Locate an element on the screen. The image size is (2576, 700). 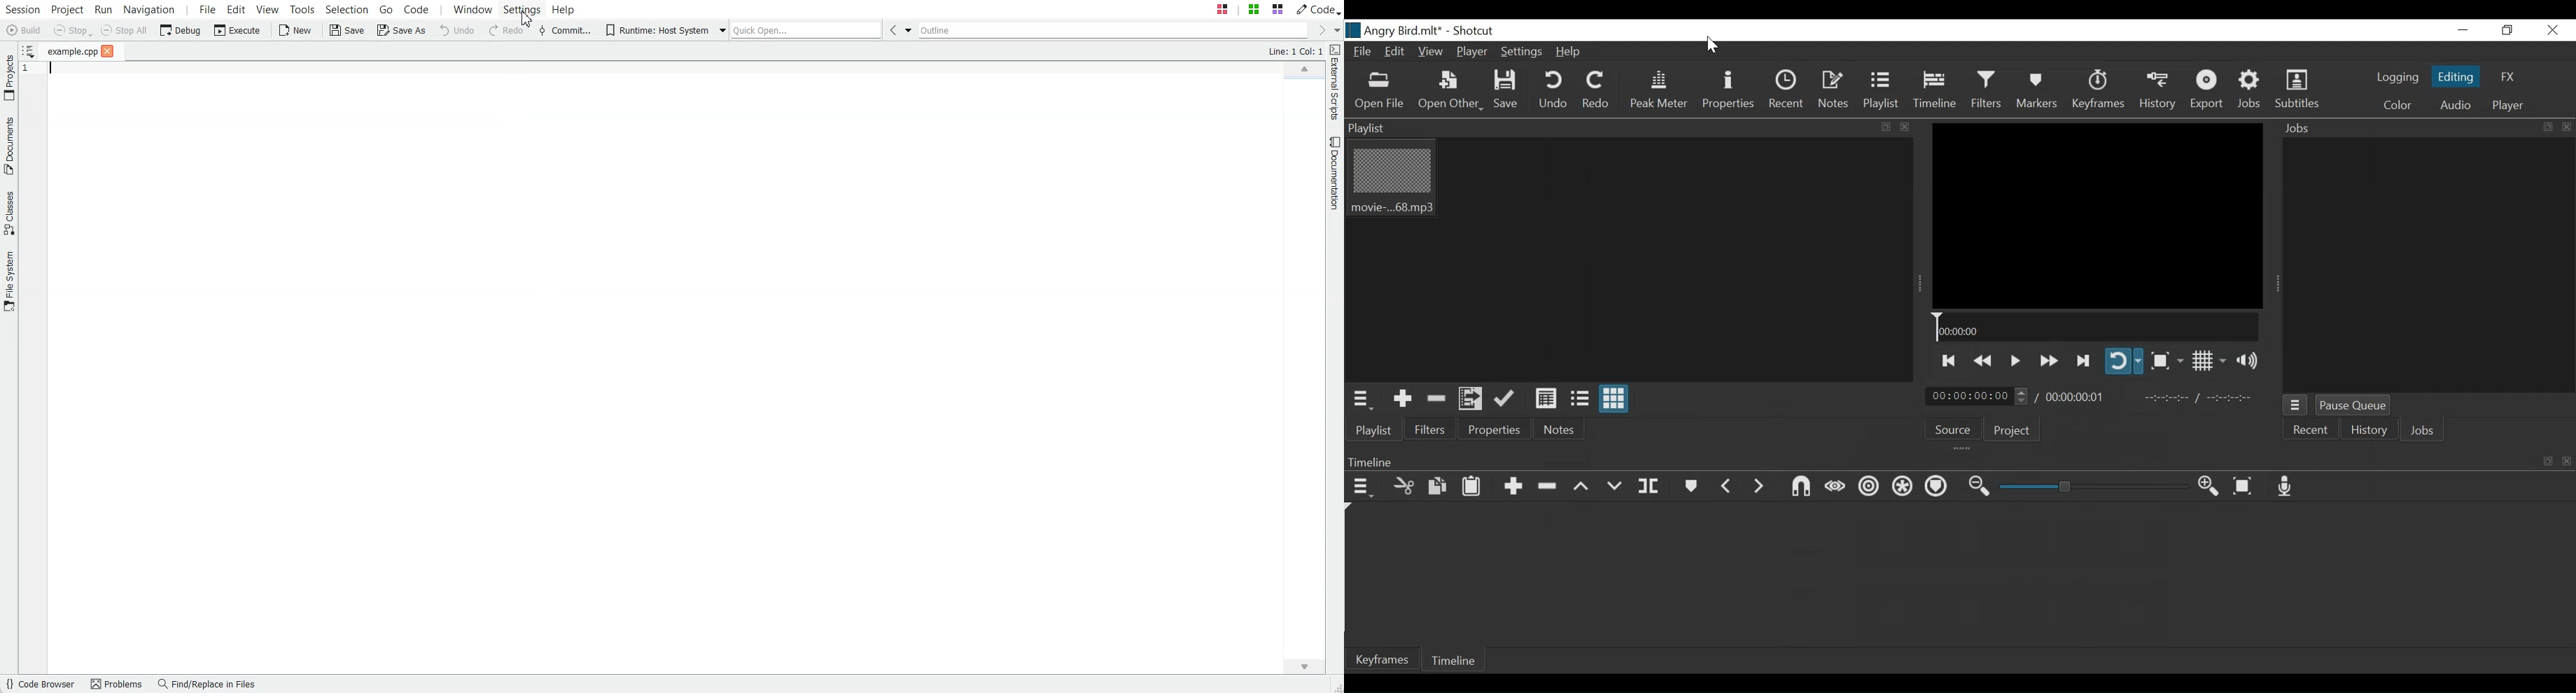
Media Viewer is located at coordinates (2097, 216).